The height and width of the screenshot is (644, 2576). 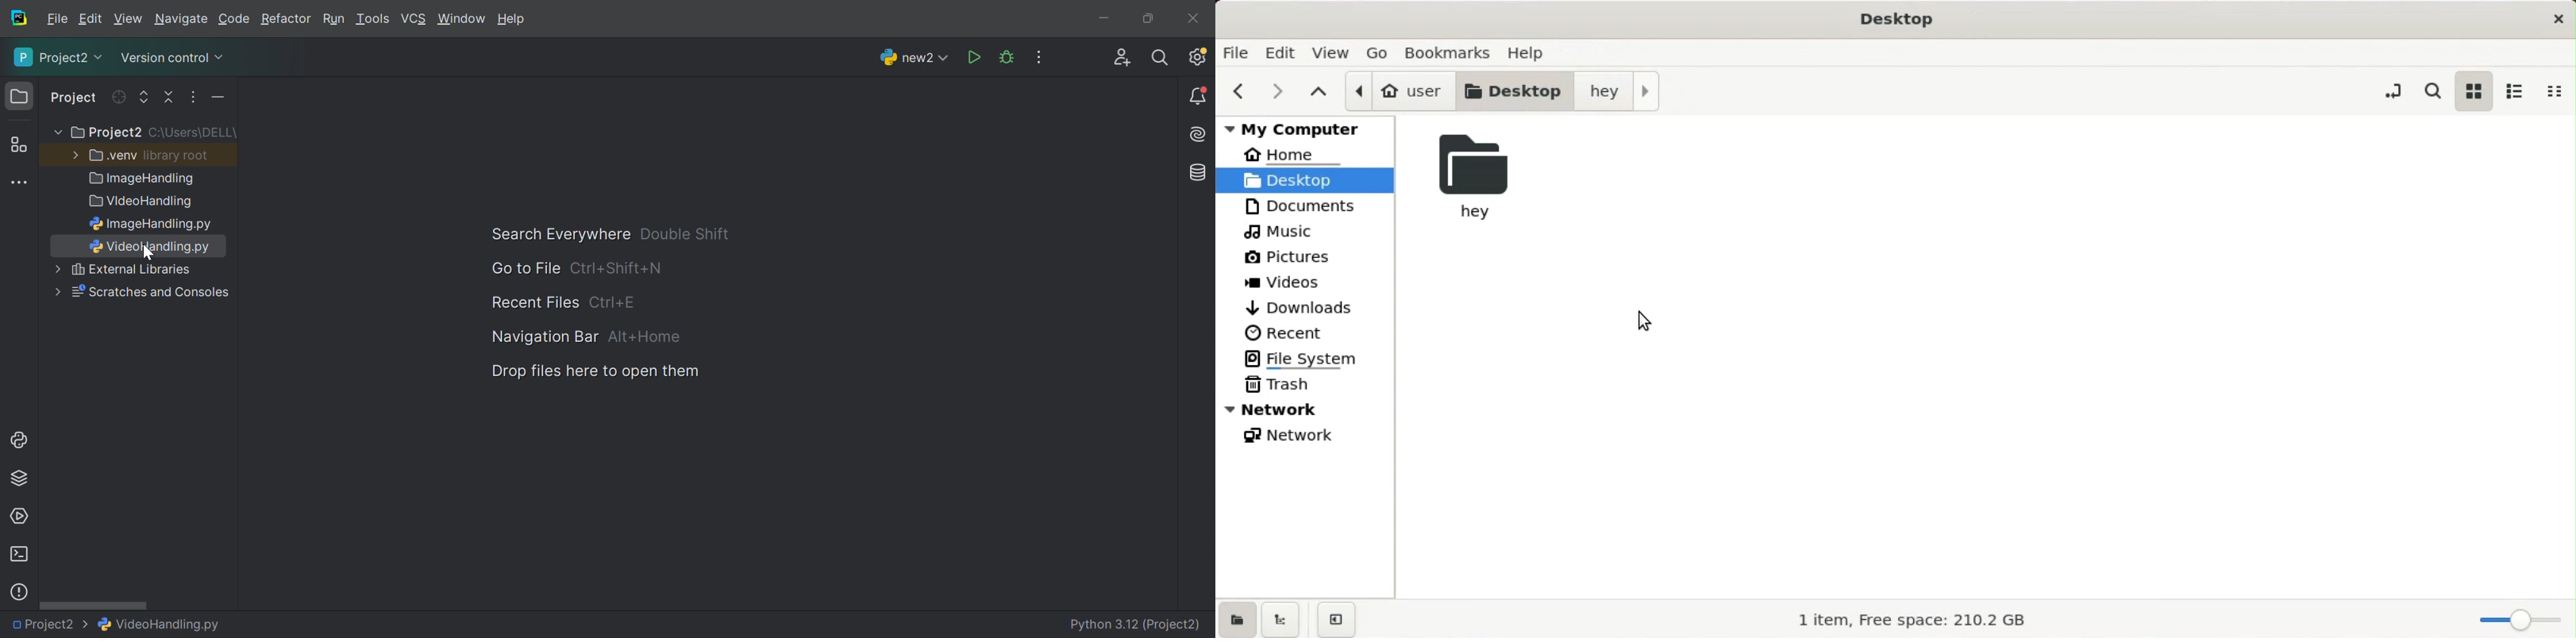 What do you see at coordinates (21, 440) in the screenshot?
I see `Python console` at bounding box center [21, 440].